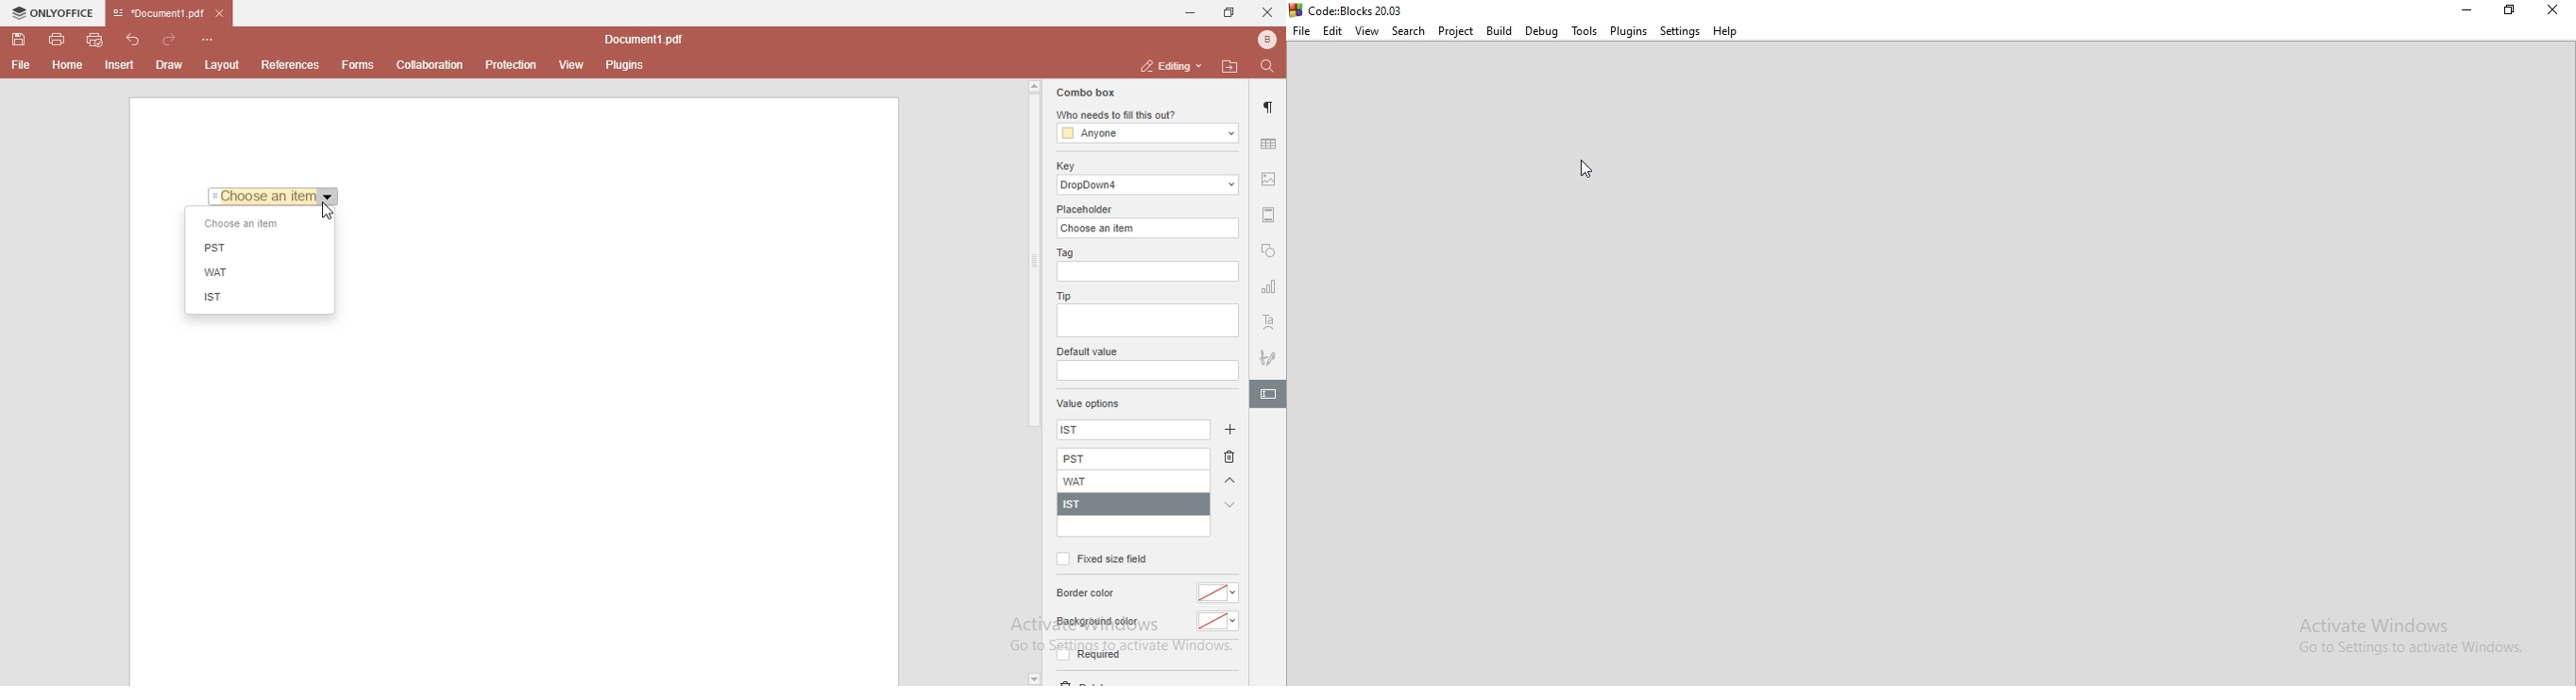  Describe the element at coordinates (69, 68) in the screenshot. I see `Home` at that location.